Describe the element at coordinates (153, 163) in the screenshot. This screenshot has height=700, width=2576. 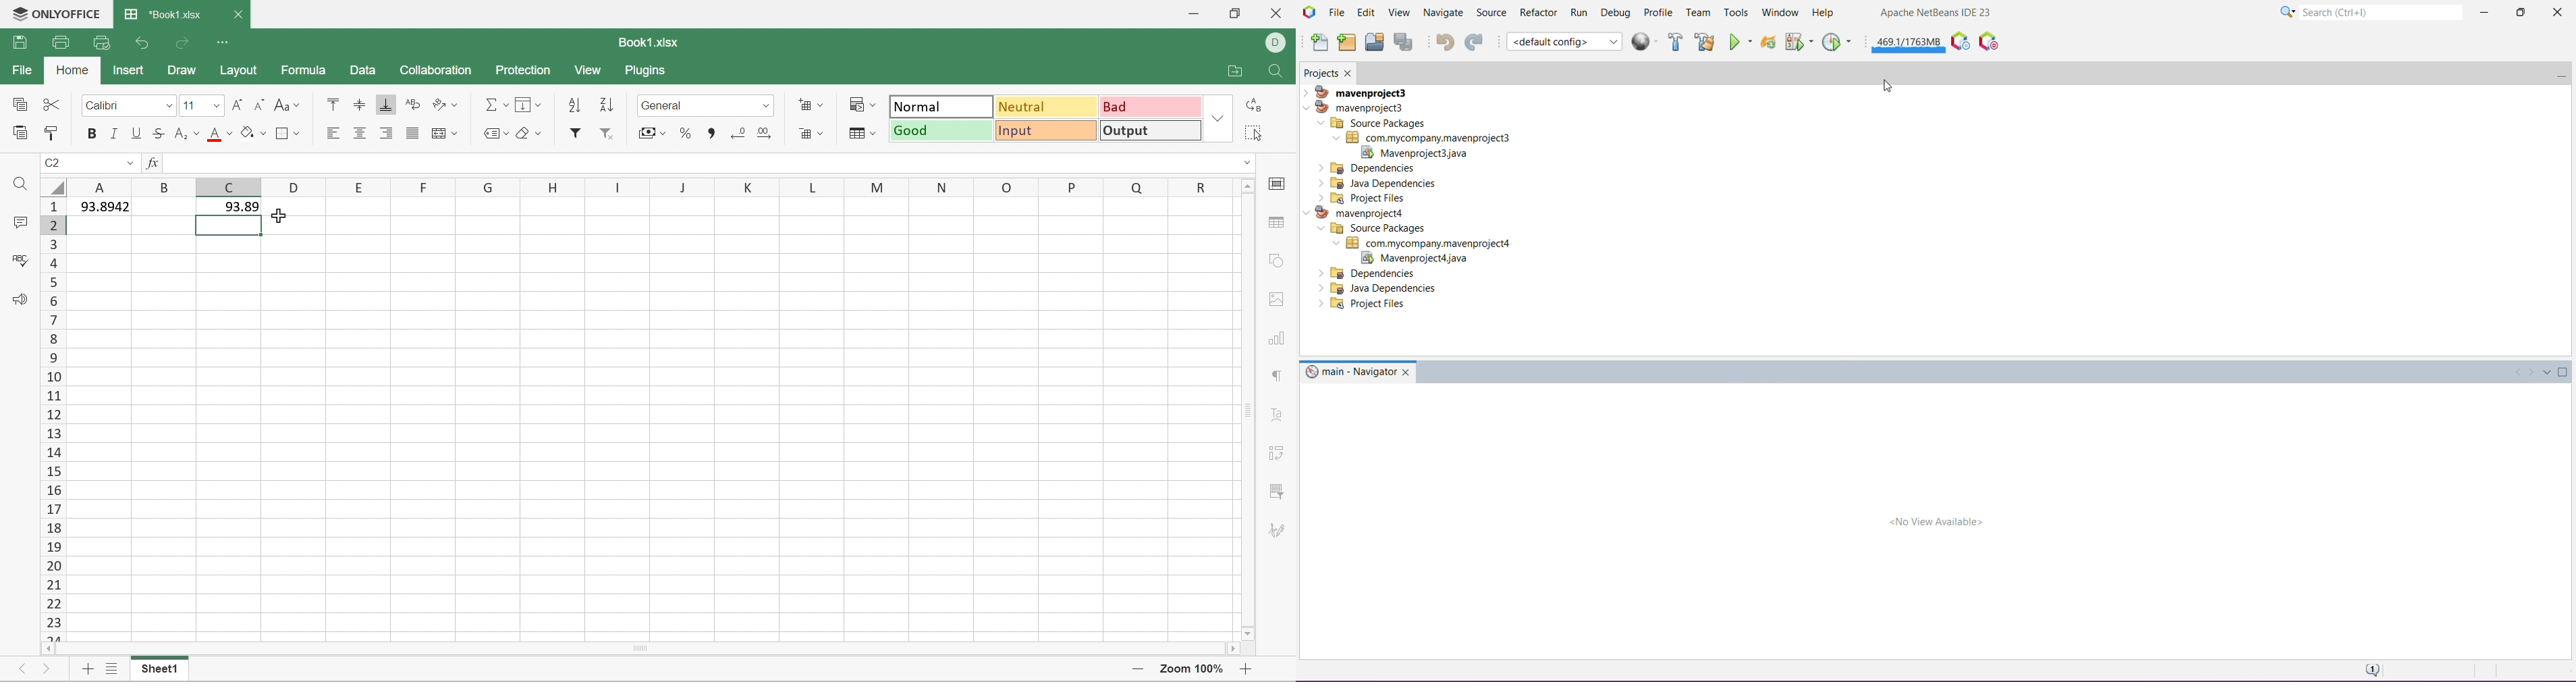
I see `fx` at that location.